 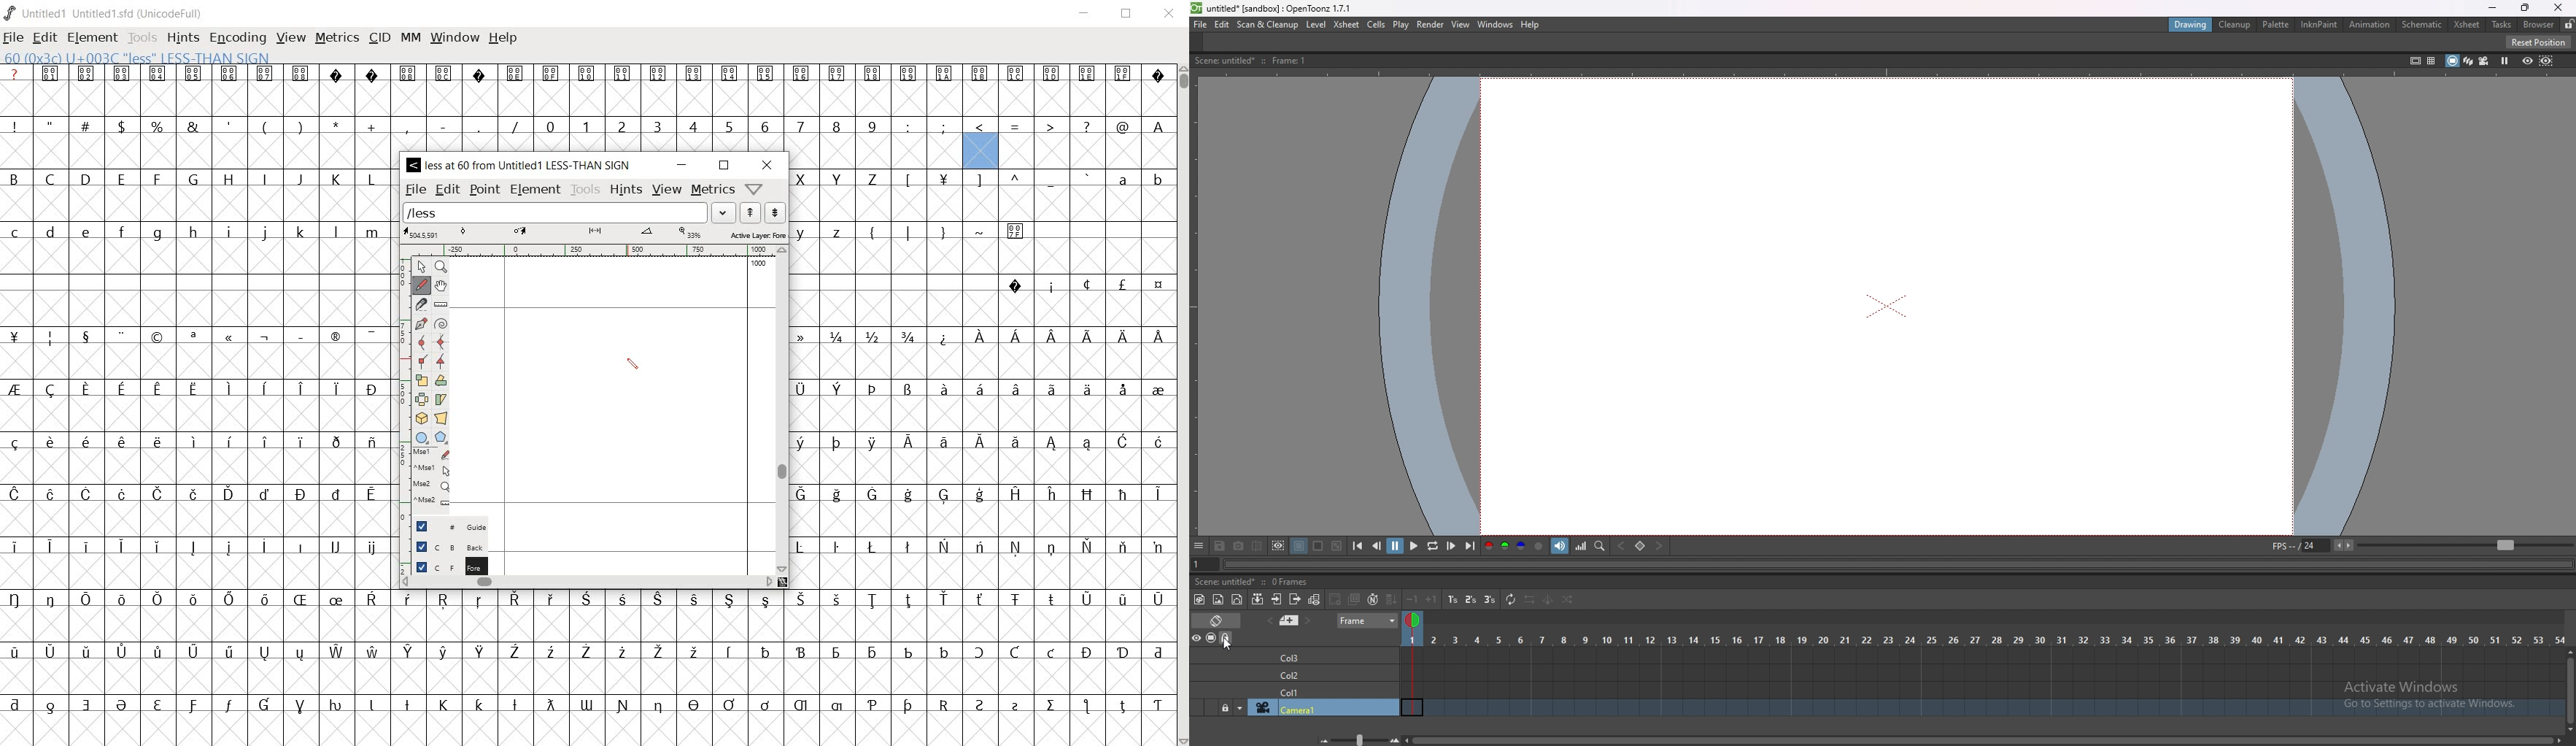 I want to click on empty cells, so click(x=980, y=309).